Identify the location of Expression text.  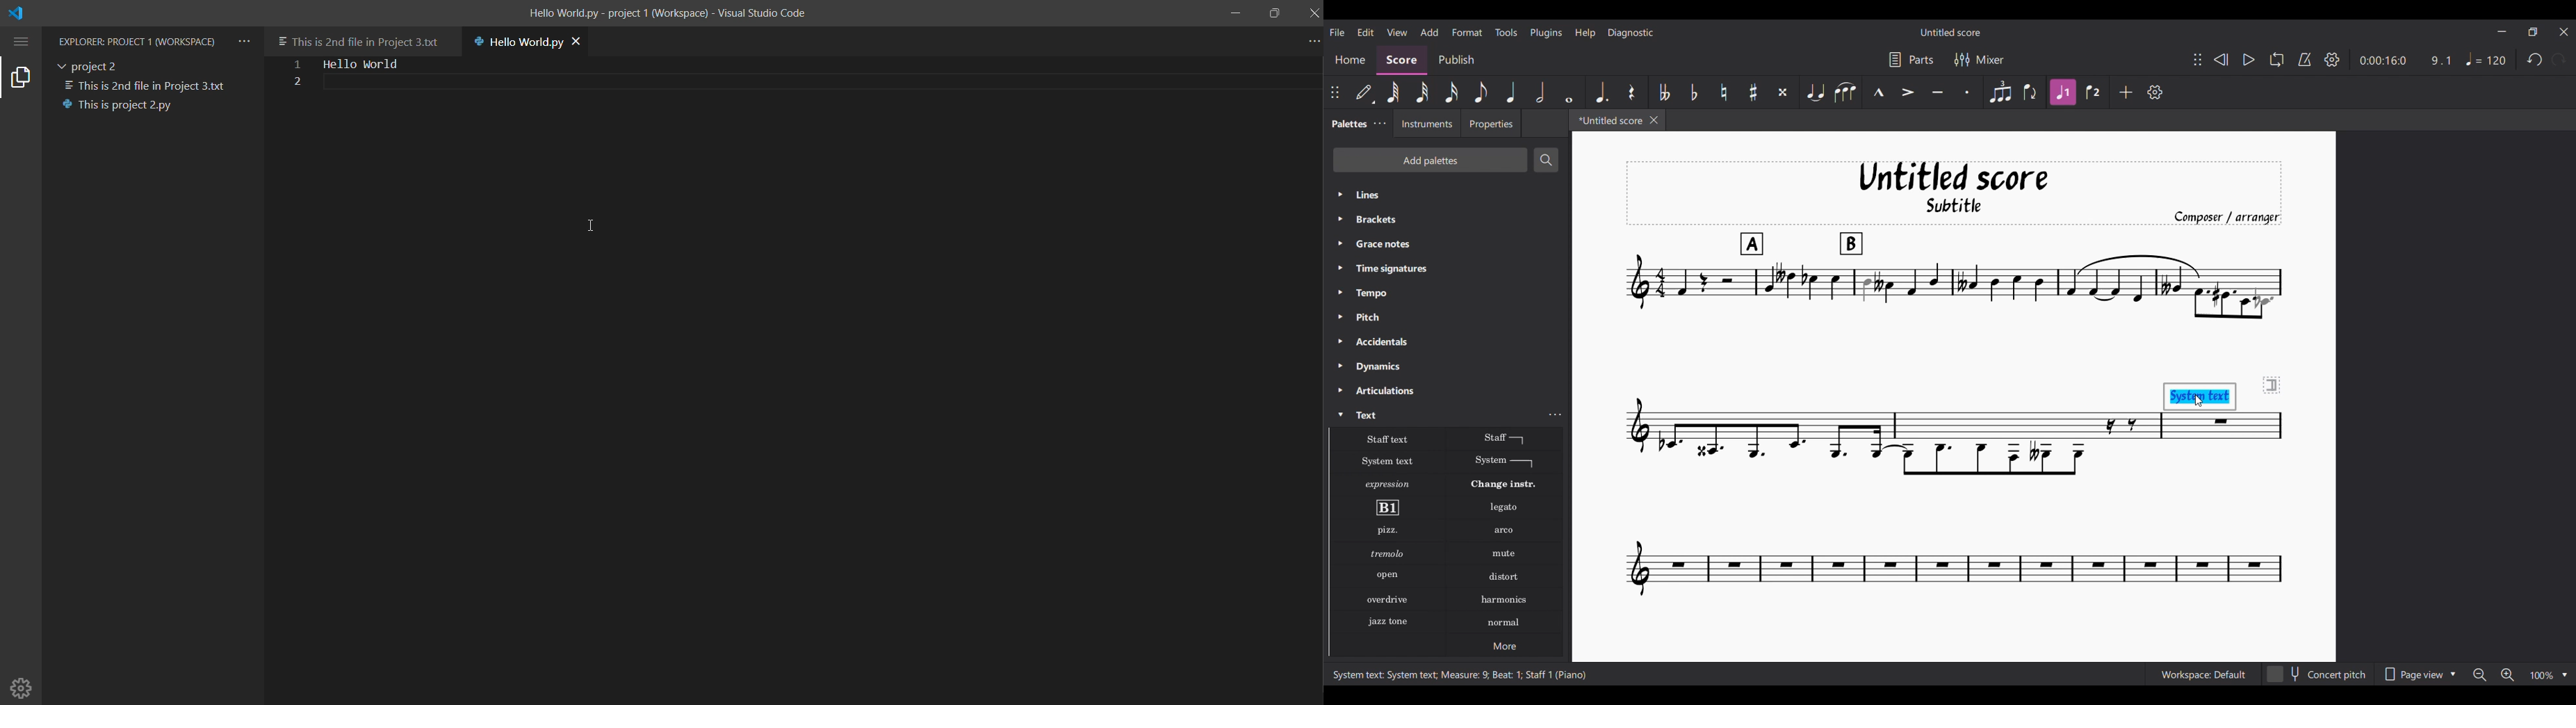
(1387, 484).